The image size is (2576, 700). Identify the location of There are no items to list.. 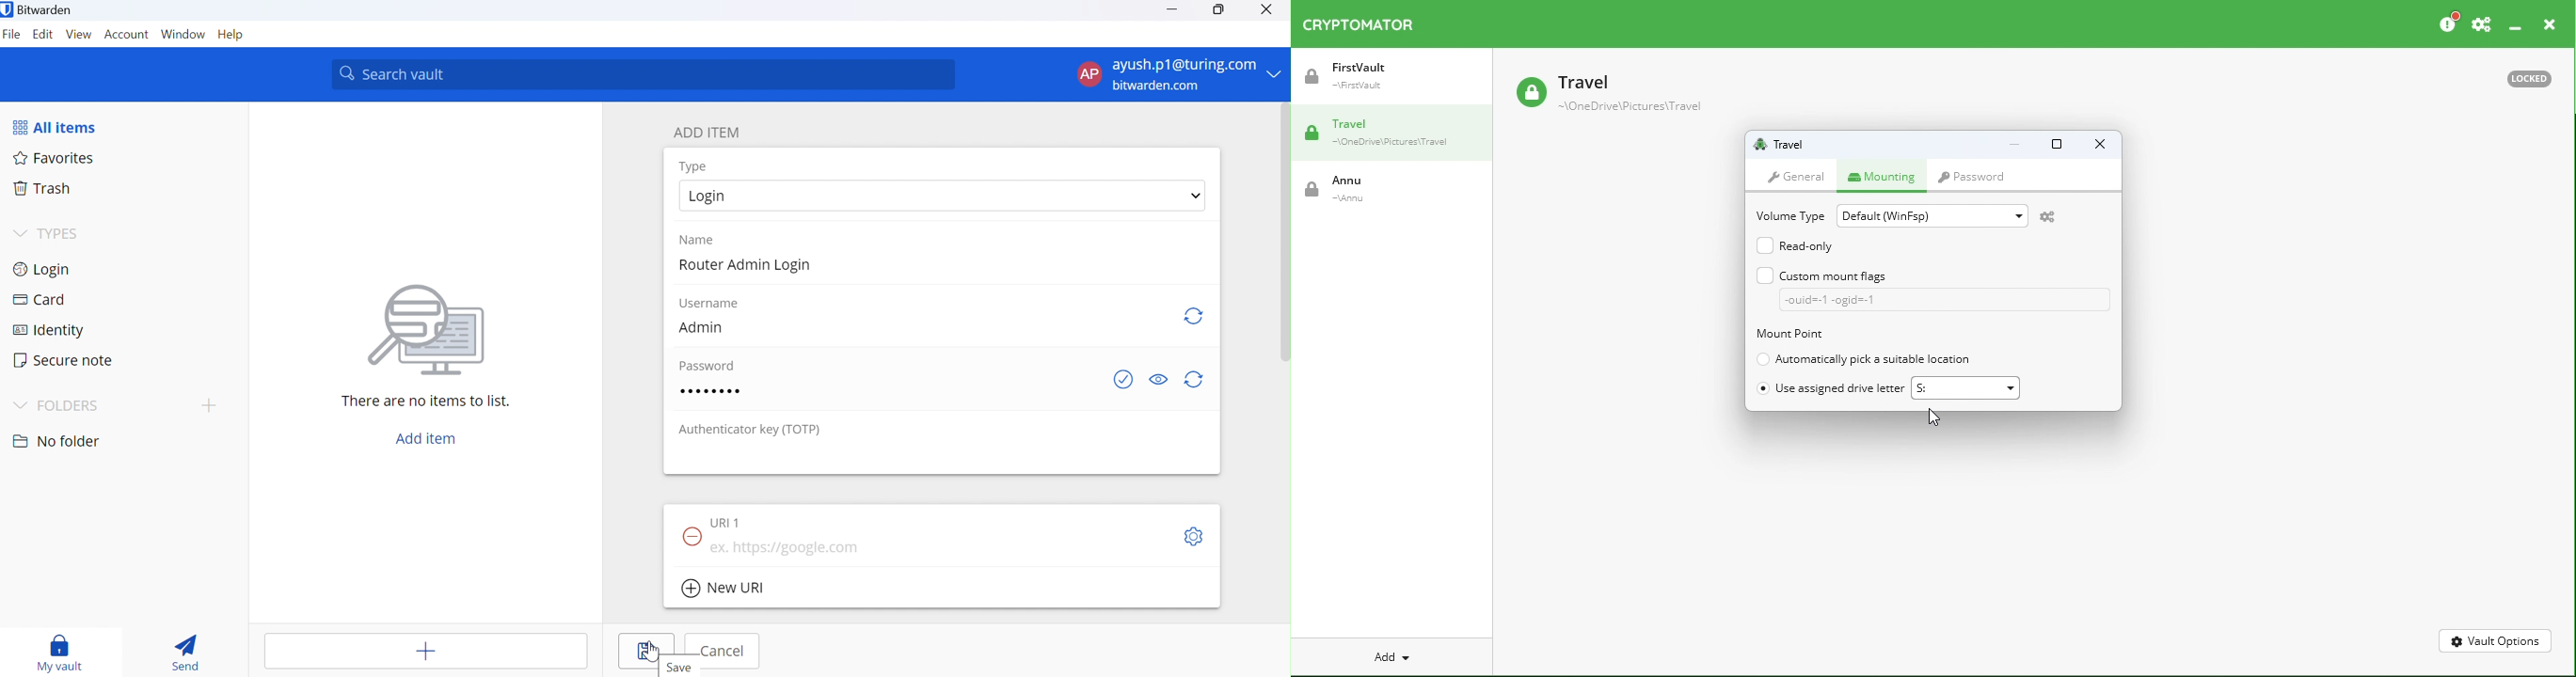
(427, 401).